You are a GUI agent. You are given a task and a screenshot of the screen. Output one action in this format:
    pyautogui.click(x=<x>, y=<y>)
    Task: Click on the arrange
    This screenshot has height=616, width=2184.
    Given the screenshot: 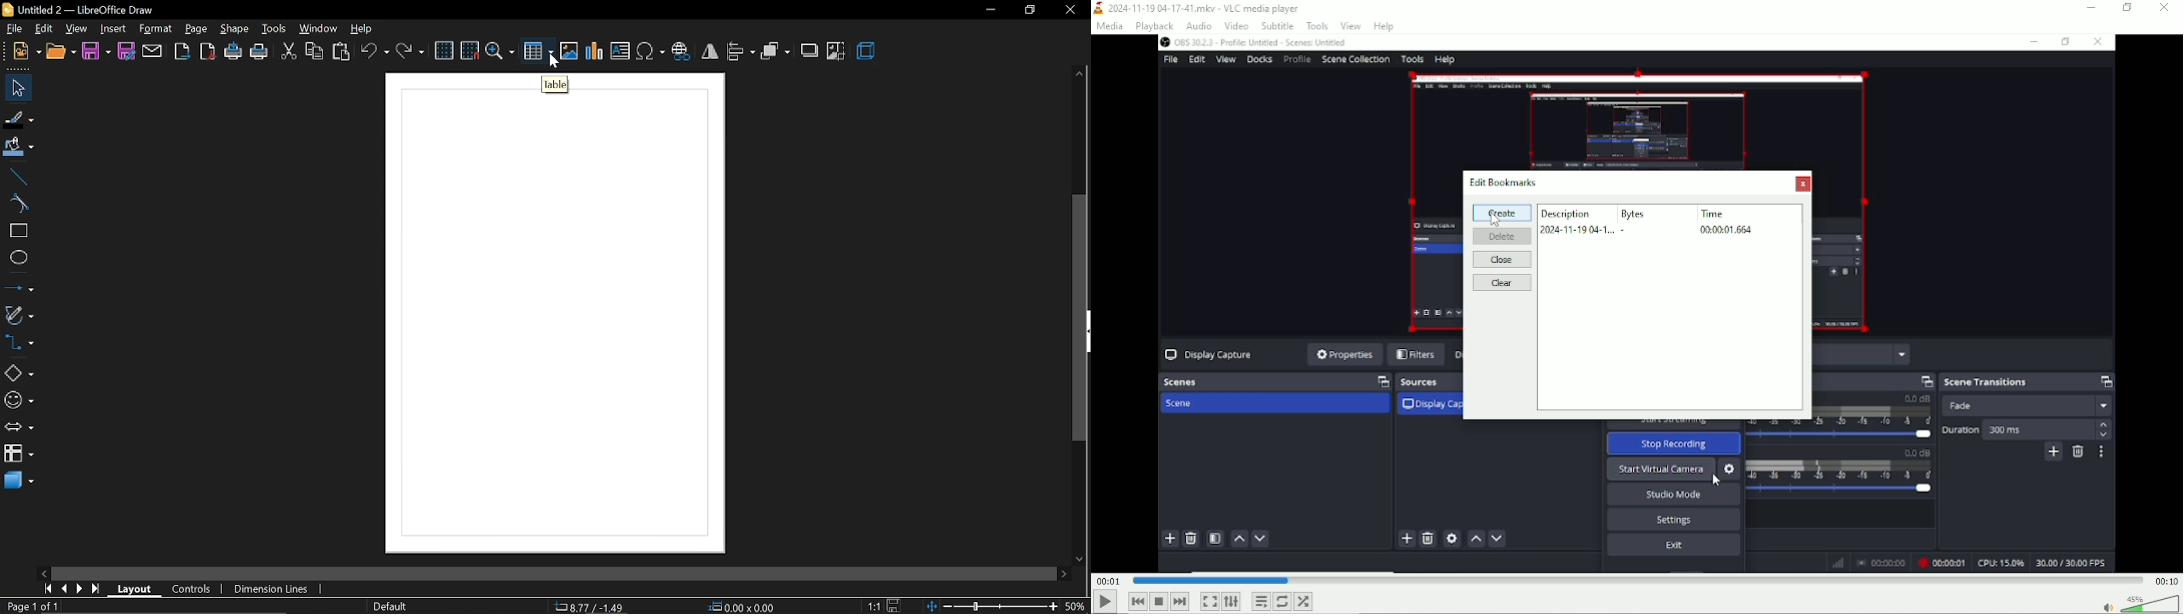 What is the action you would take?
    pyautogui.click(x=776, y=52)
    